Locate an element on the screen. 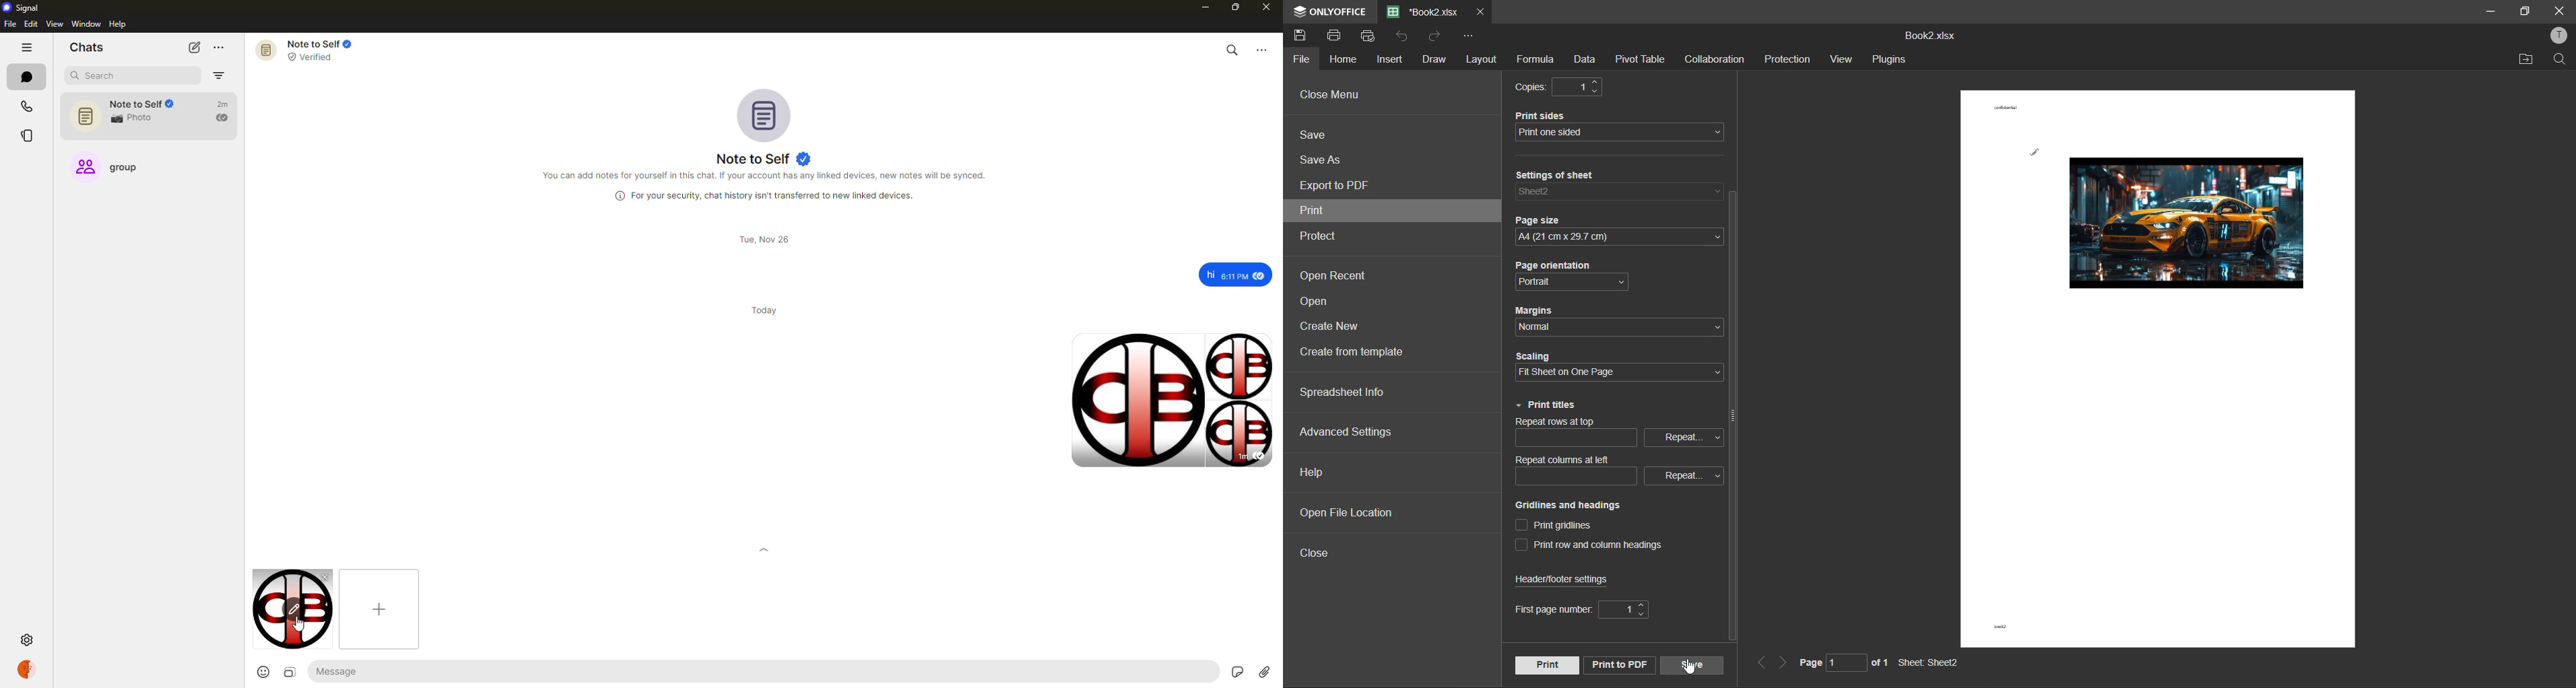  data is located at coordinates (1585, 61).